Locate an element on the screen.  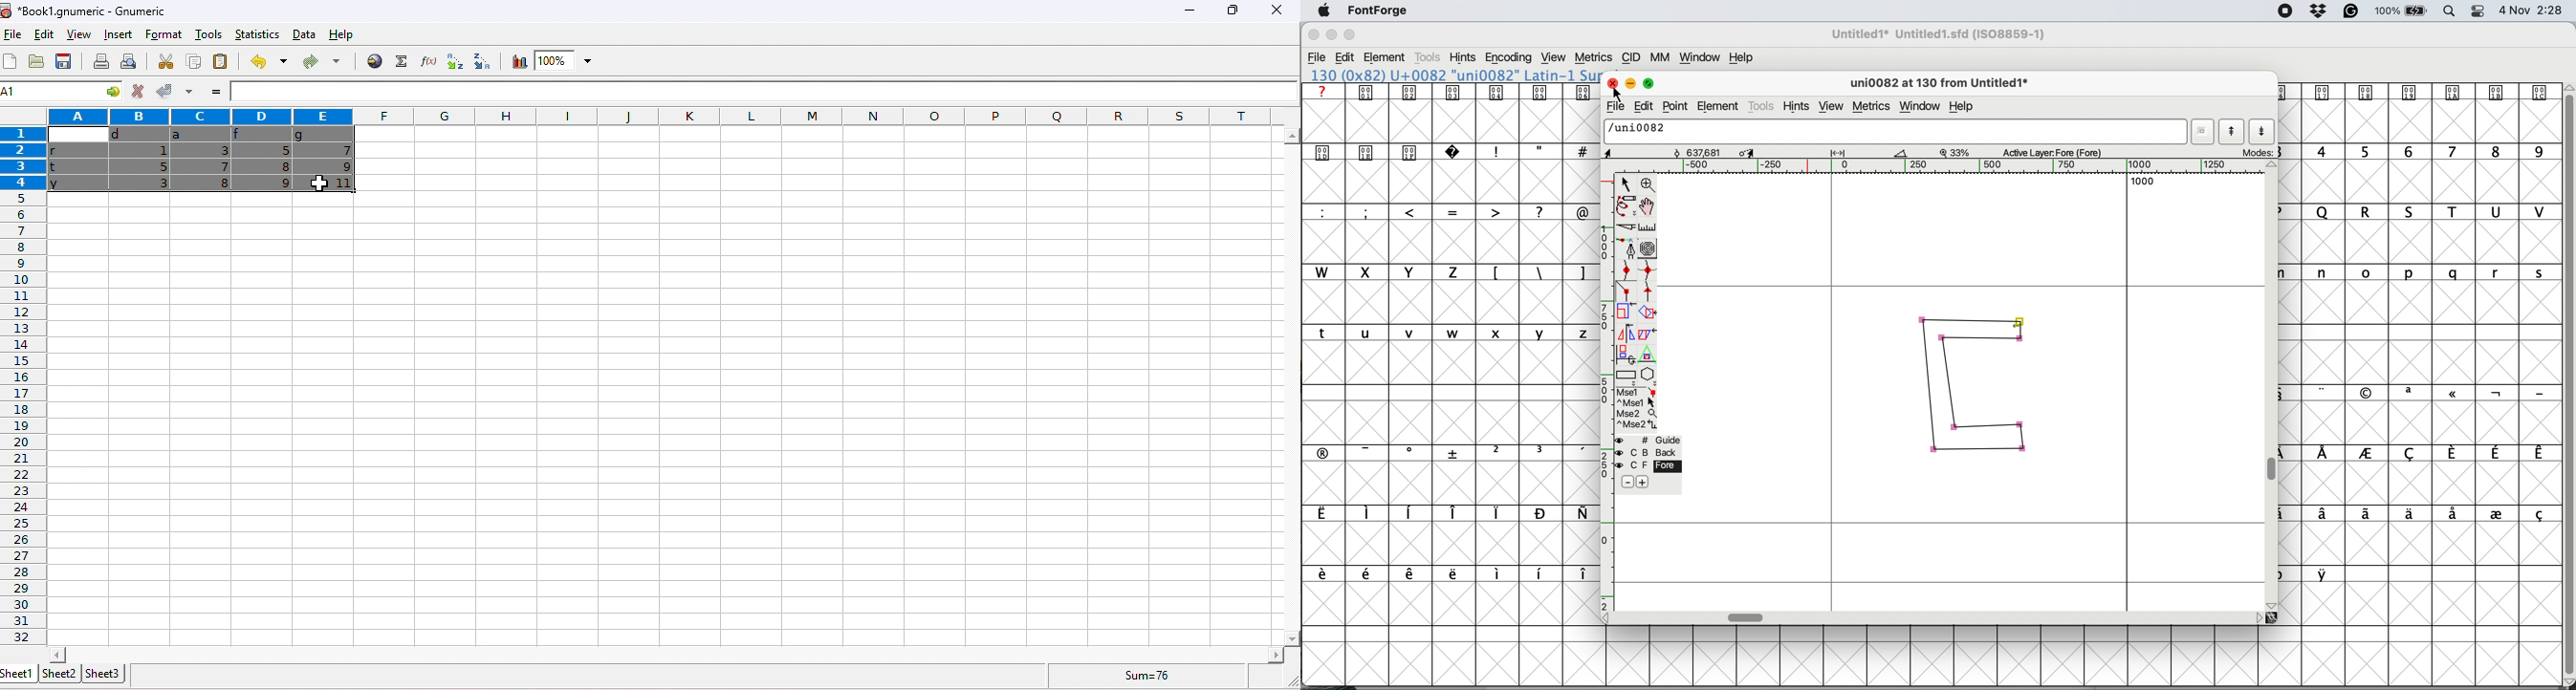
scroll button is located at coordinates (1609, 617).